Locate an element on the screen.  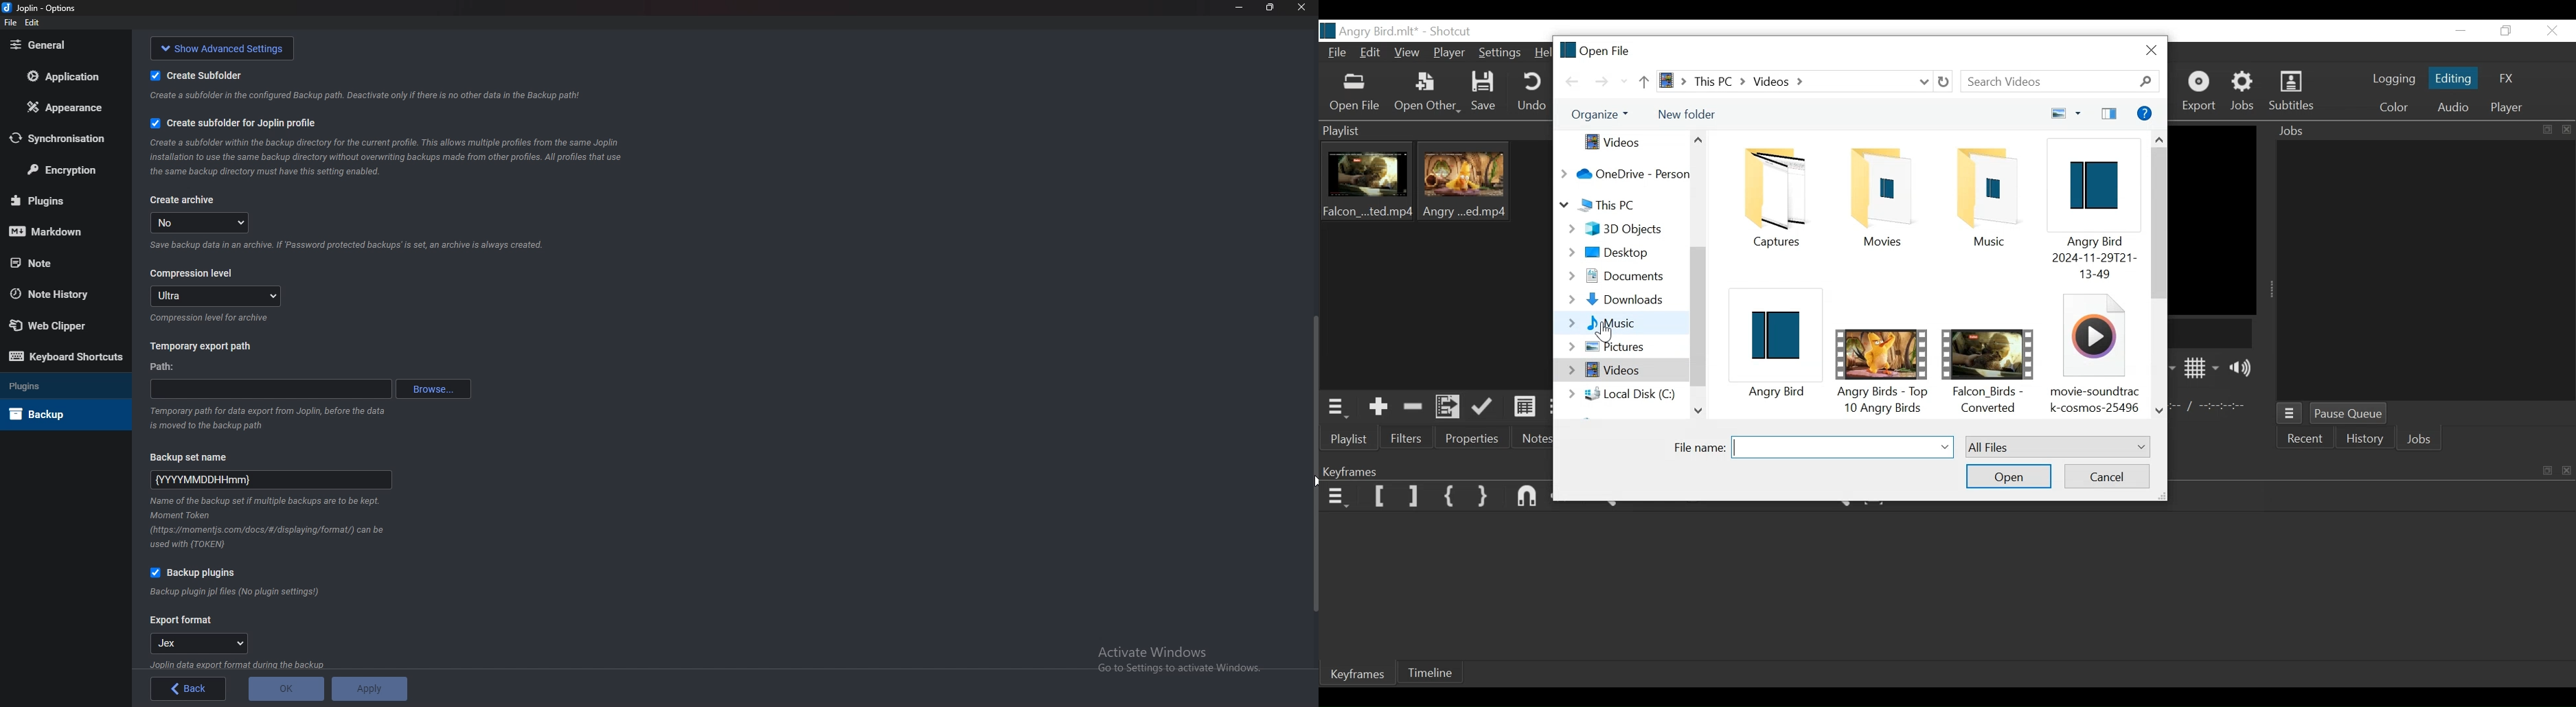
Scroll bar is located at coordinates (1313, 483).